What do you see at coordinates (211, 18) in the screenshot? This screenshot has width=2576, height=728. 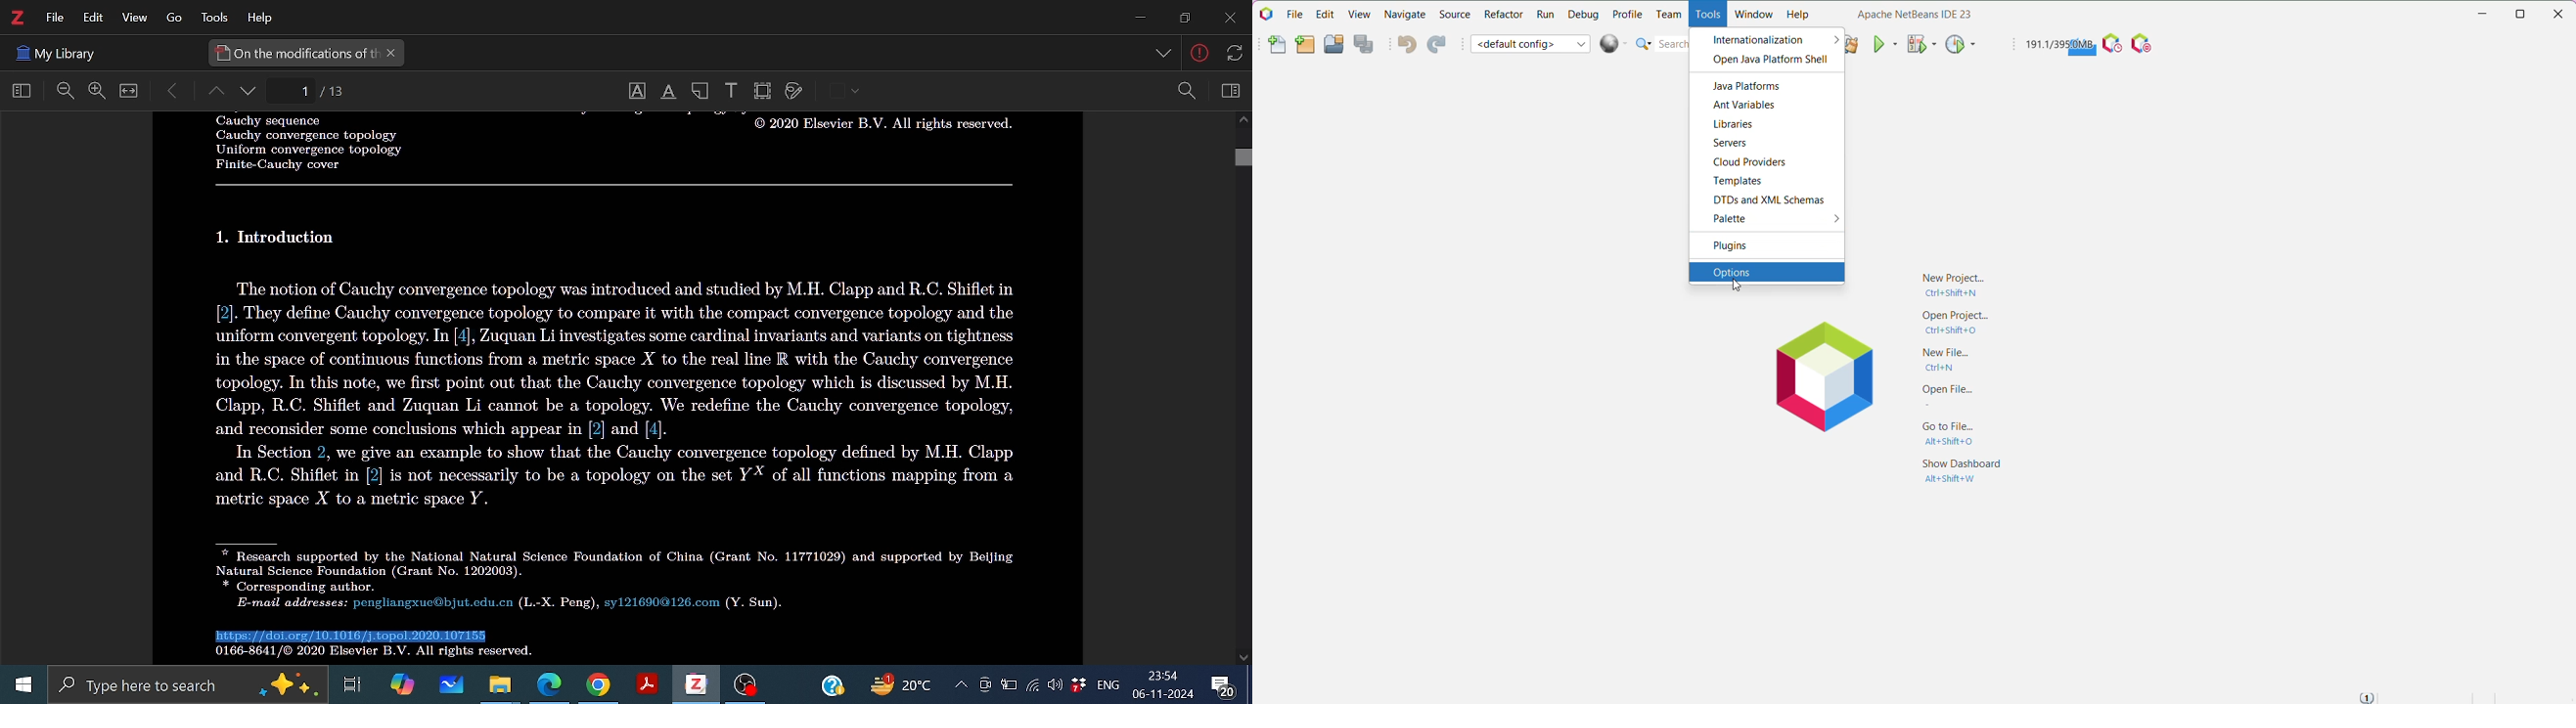 I see `Tools` at bounding box center [211, 18].